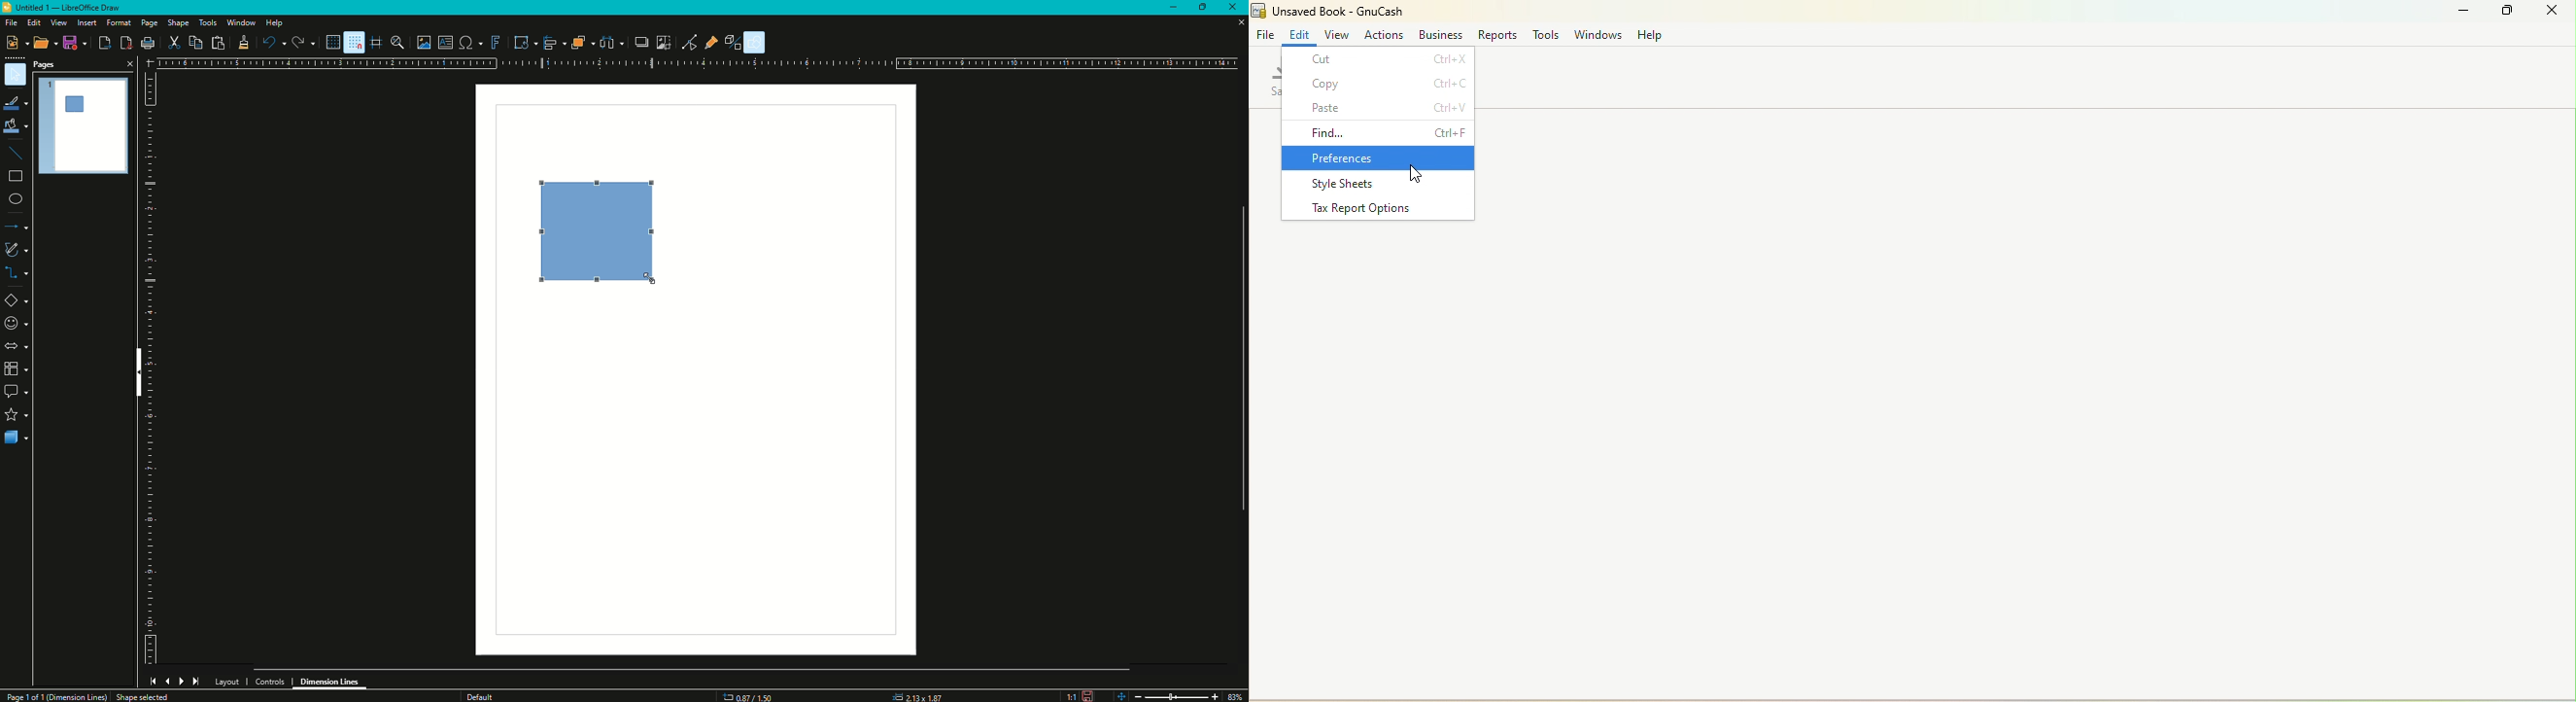 This screenshot has width=2576, height=728. What do you see at coordinates (1330, 10) in the screenshot?
I see `File name` at bounding box center [1330, 10].